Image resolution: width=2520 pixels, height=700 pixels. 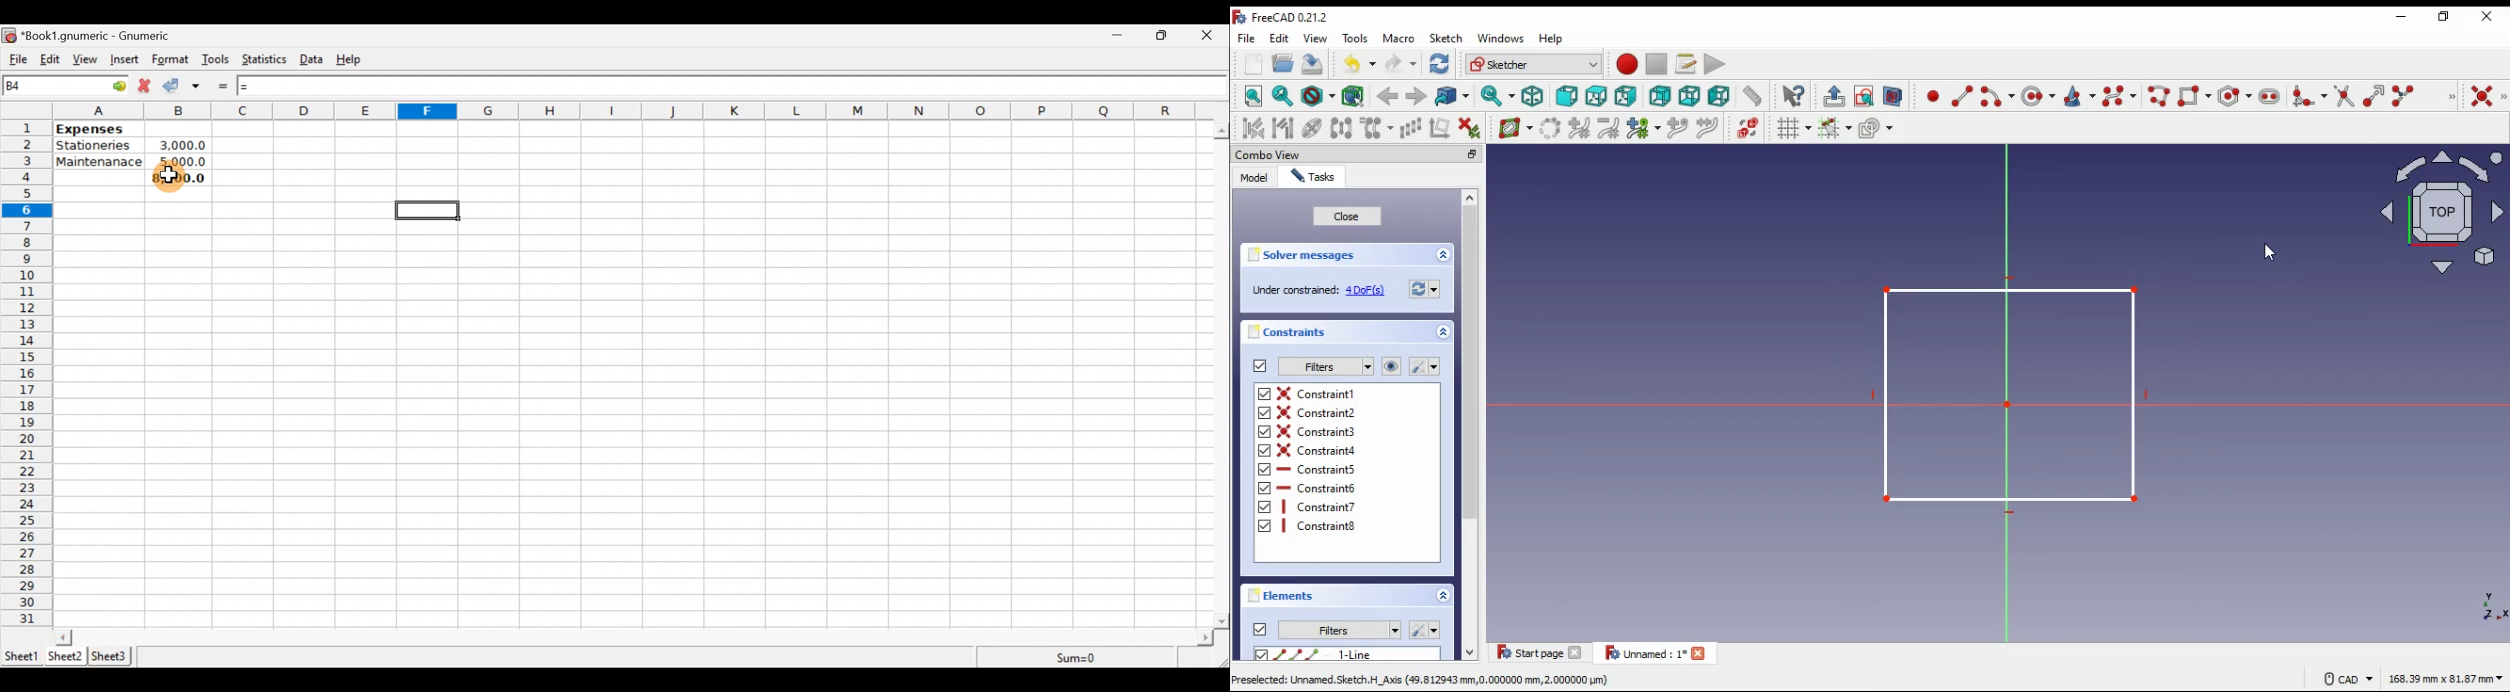 What do you see at coordinates (267, 61) in the screenshot?
I see `Statistics` at bounding box center [267, 61].